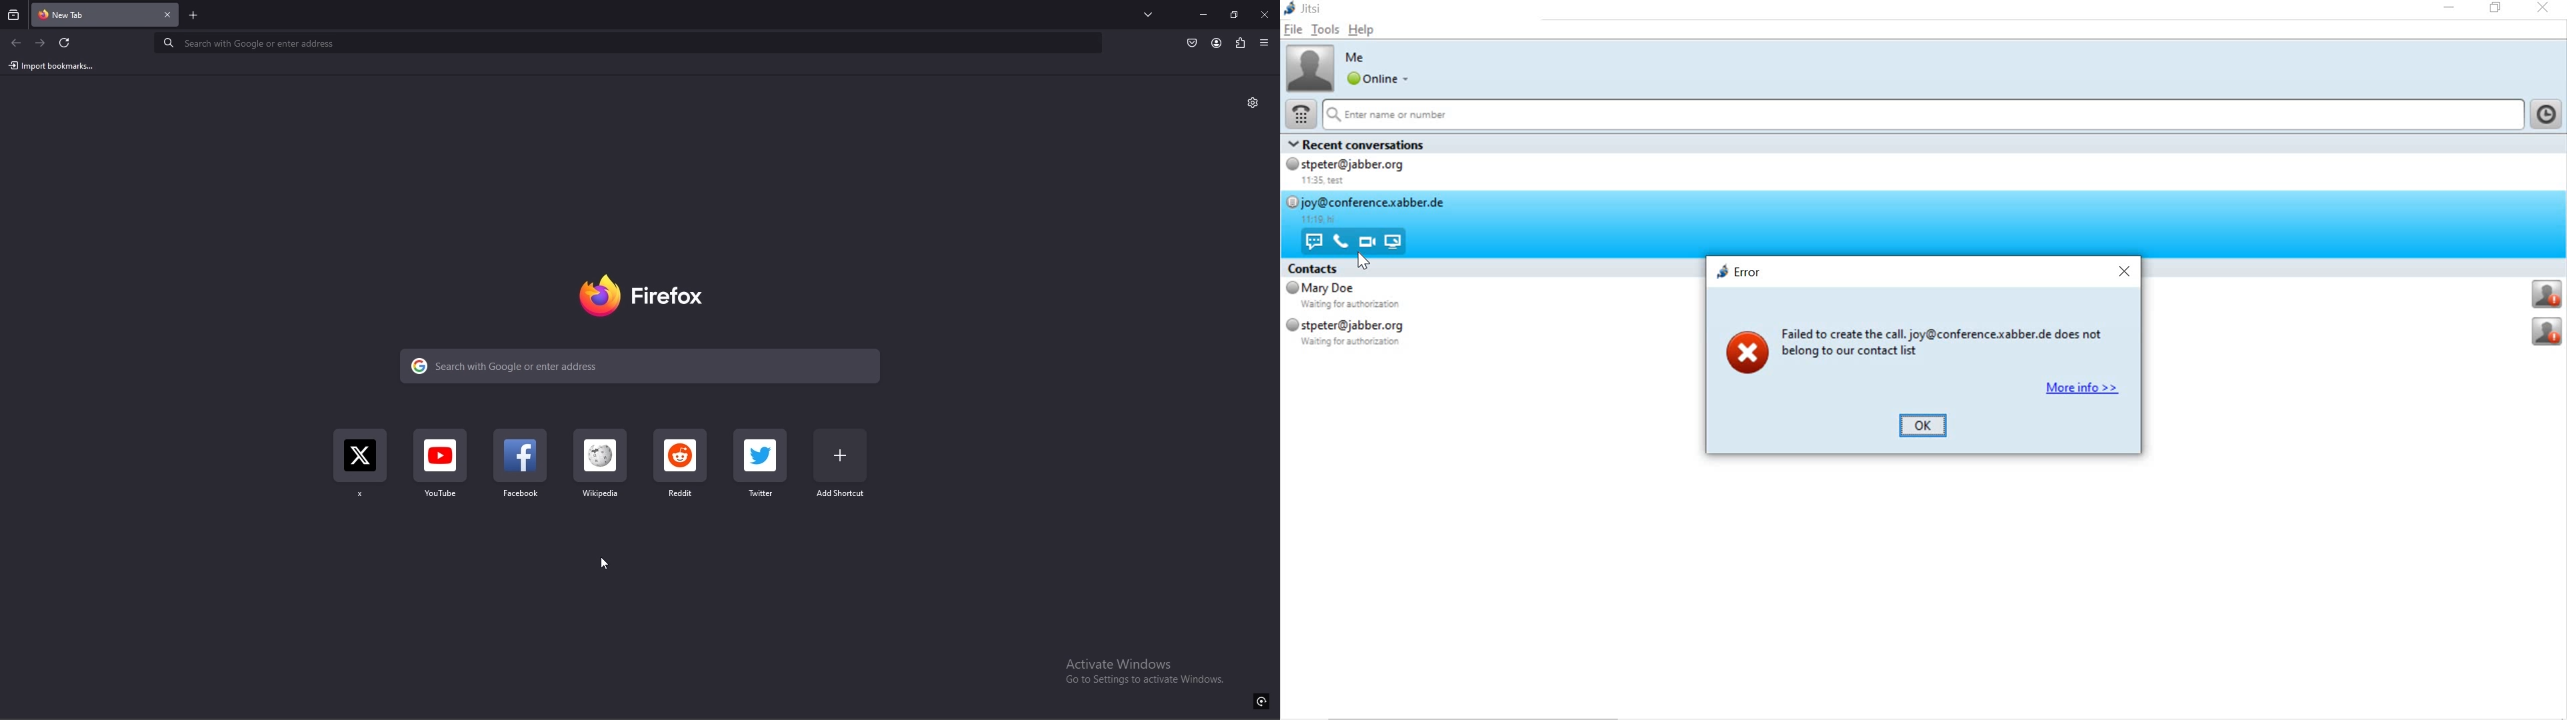 The image size is (2576, 728). Describe the element at coordinates (1313, 241) in the screenshot. I see `send message` at that location.